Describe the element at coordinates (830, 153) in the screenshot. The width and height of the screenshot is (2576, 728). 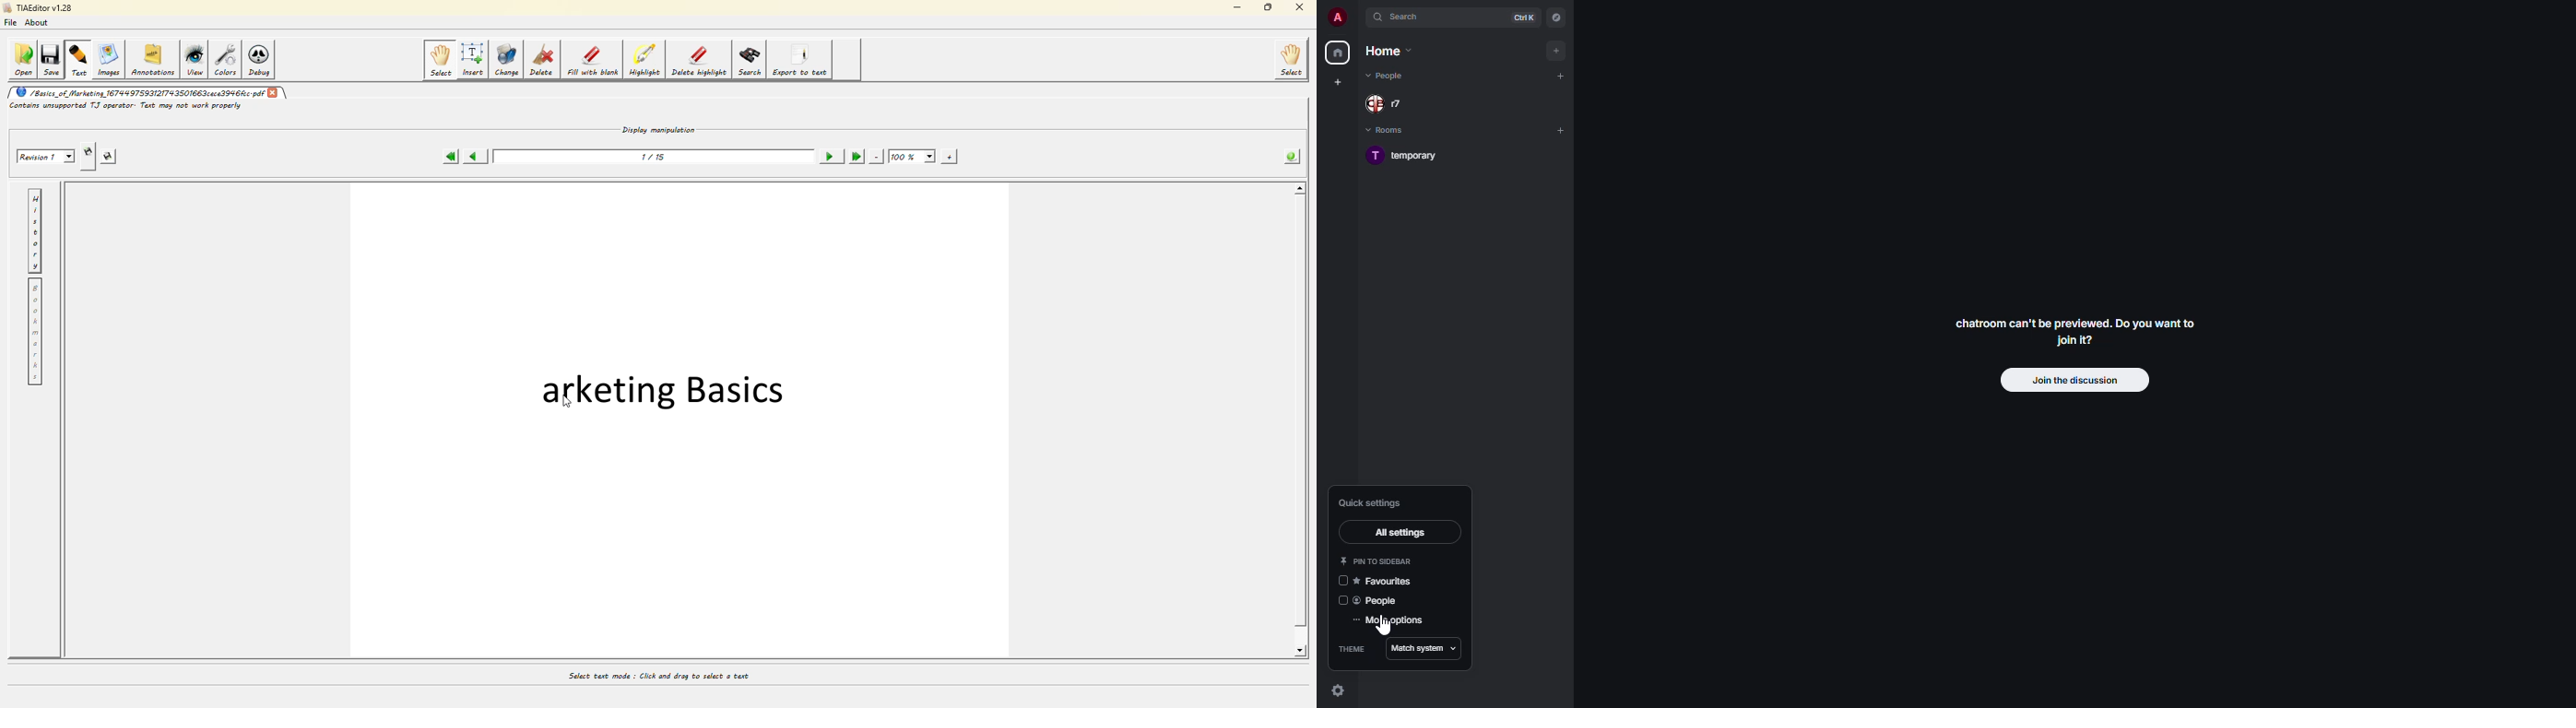
I see `next page` at that location.